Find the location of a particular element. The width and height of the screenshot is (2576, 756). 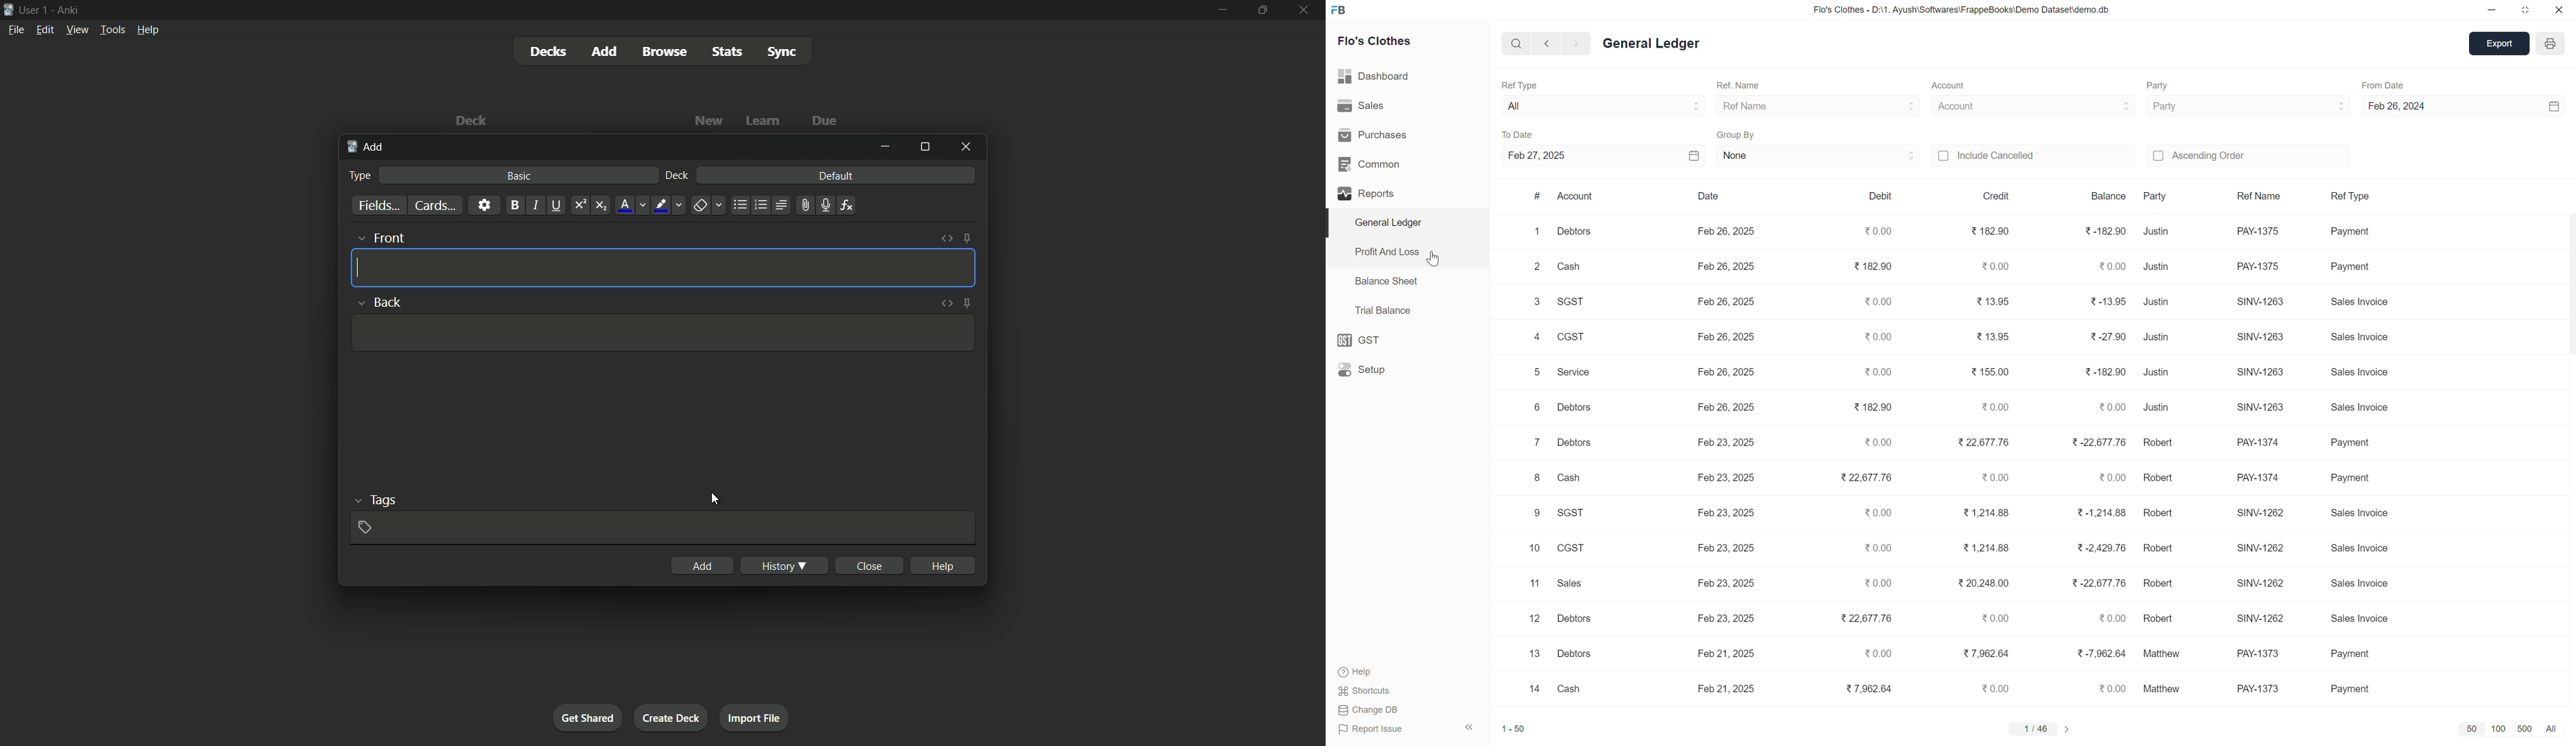

Payment is located at coordinates (2357, 653).